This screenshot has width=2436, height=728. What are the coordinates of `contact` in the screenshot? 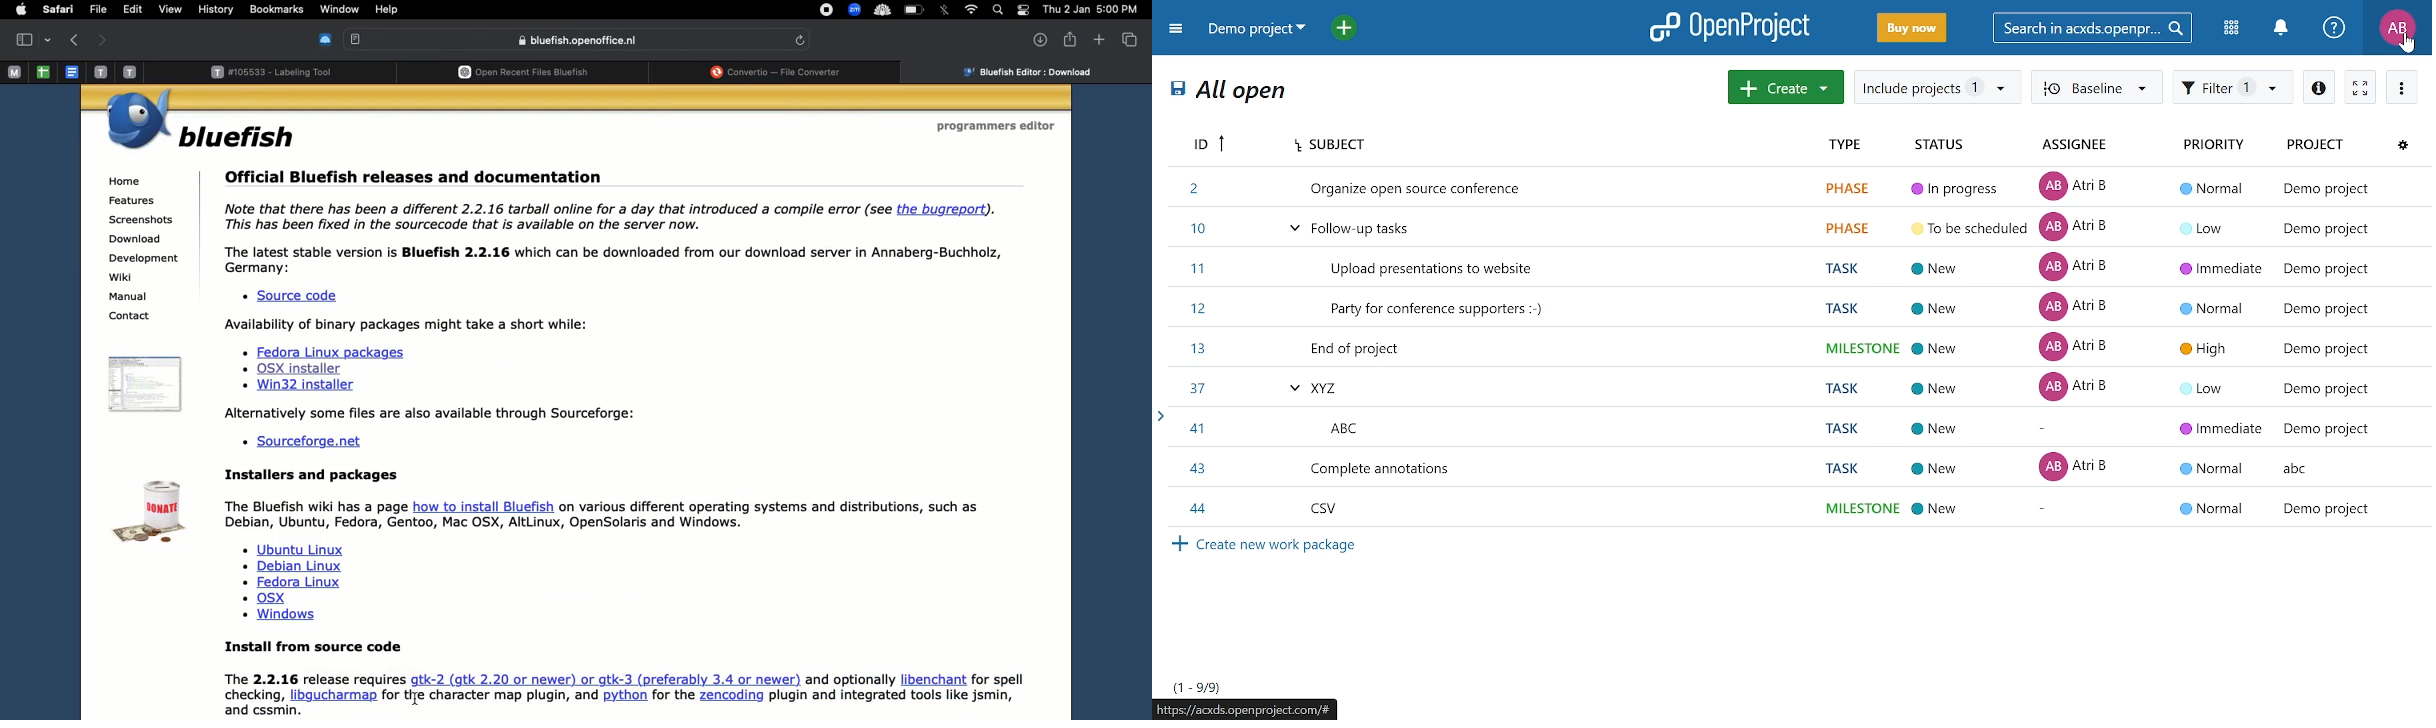 It's located at (128, 317).